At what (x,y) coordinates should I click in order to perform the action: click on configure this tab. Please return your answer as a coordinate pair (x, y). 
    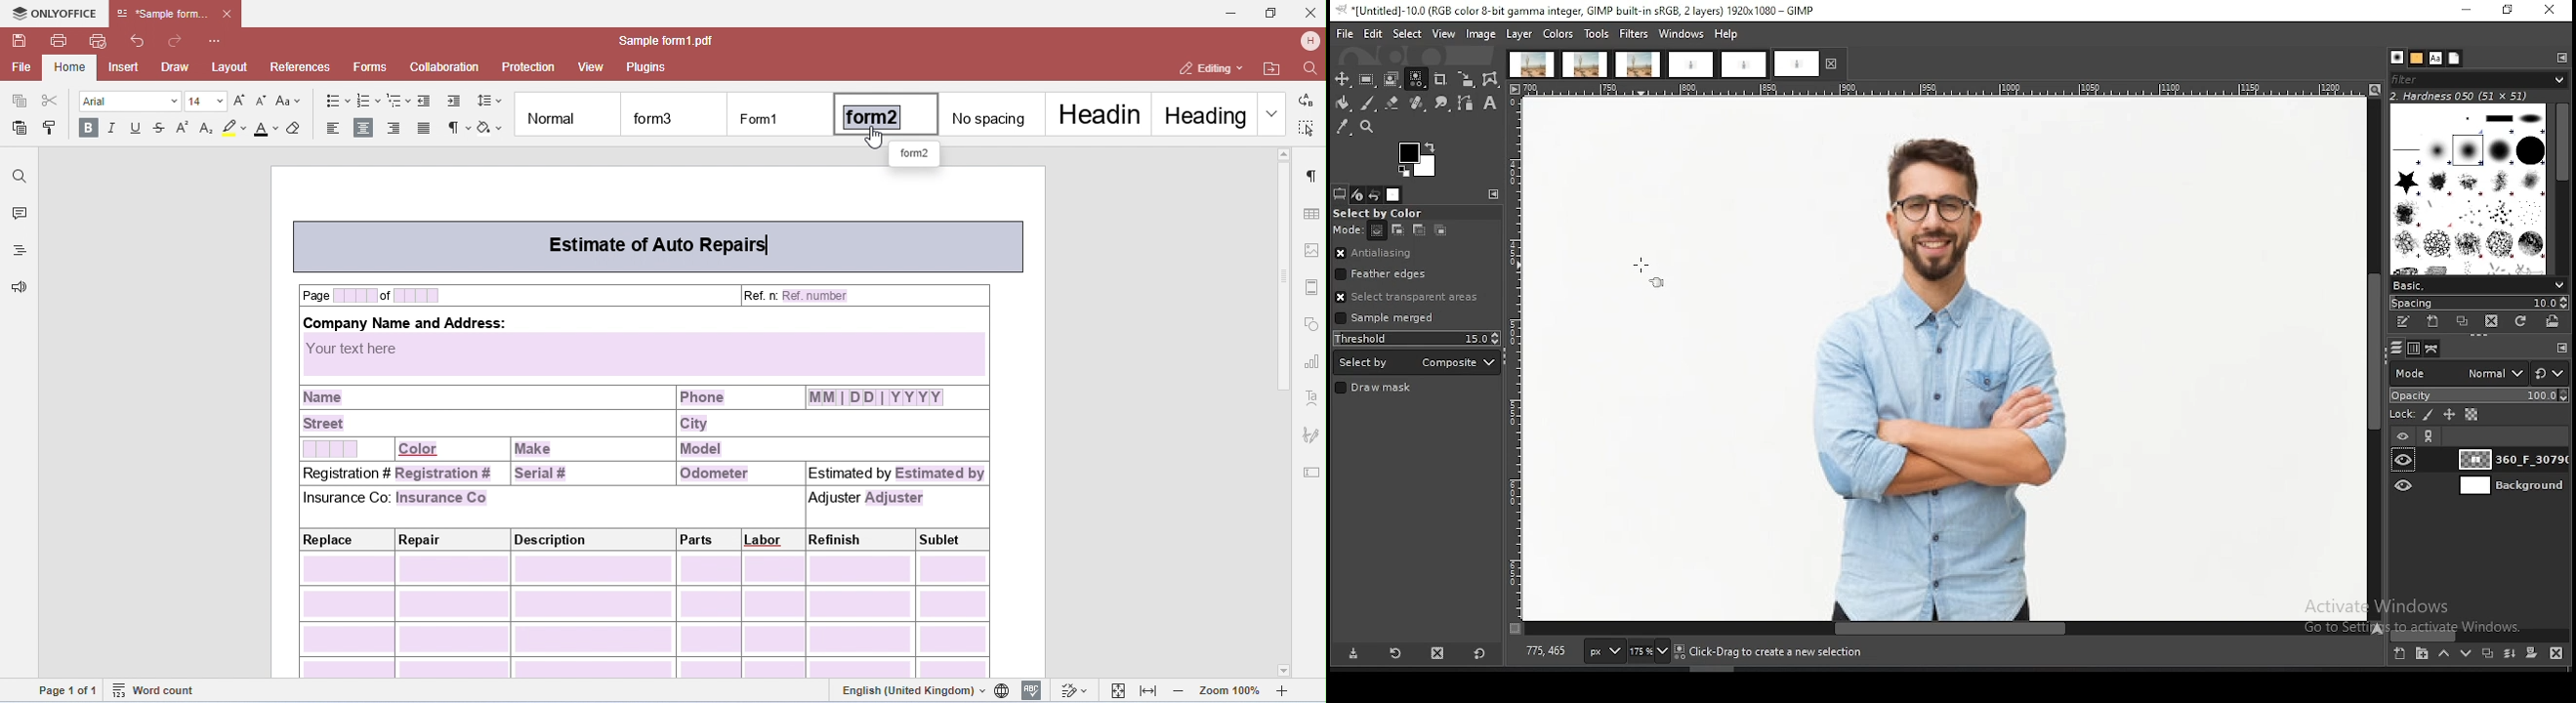
    Looking at the image, I should click on (2563, 347).